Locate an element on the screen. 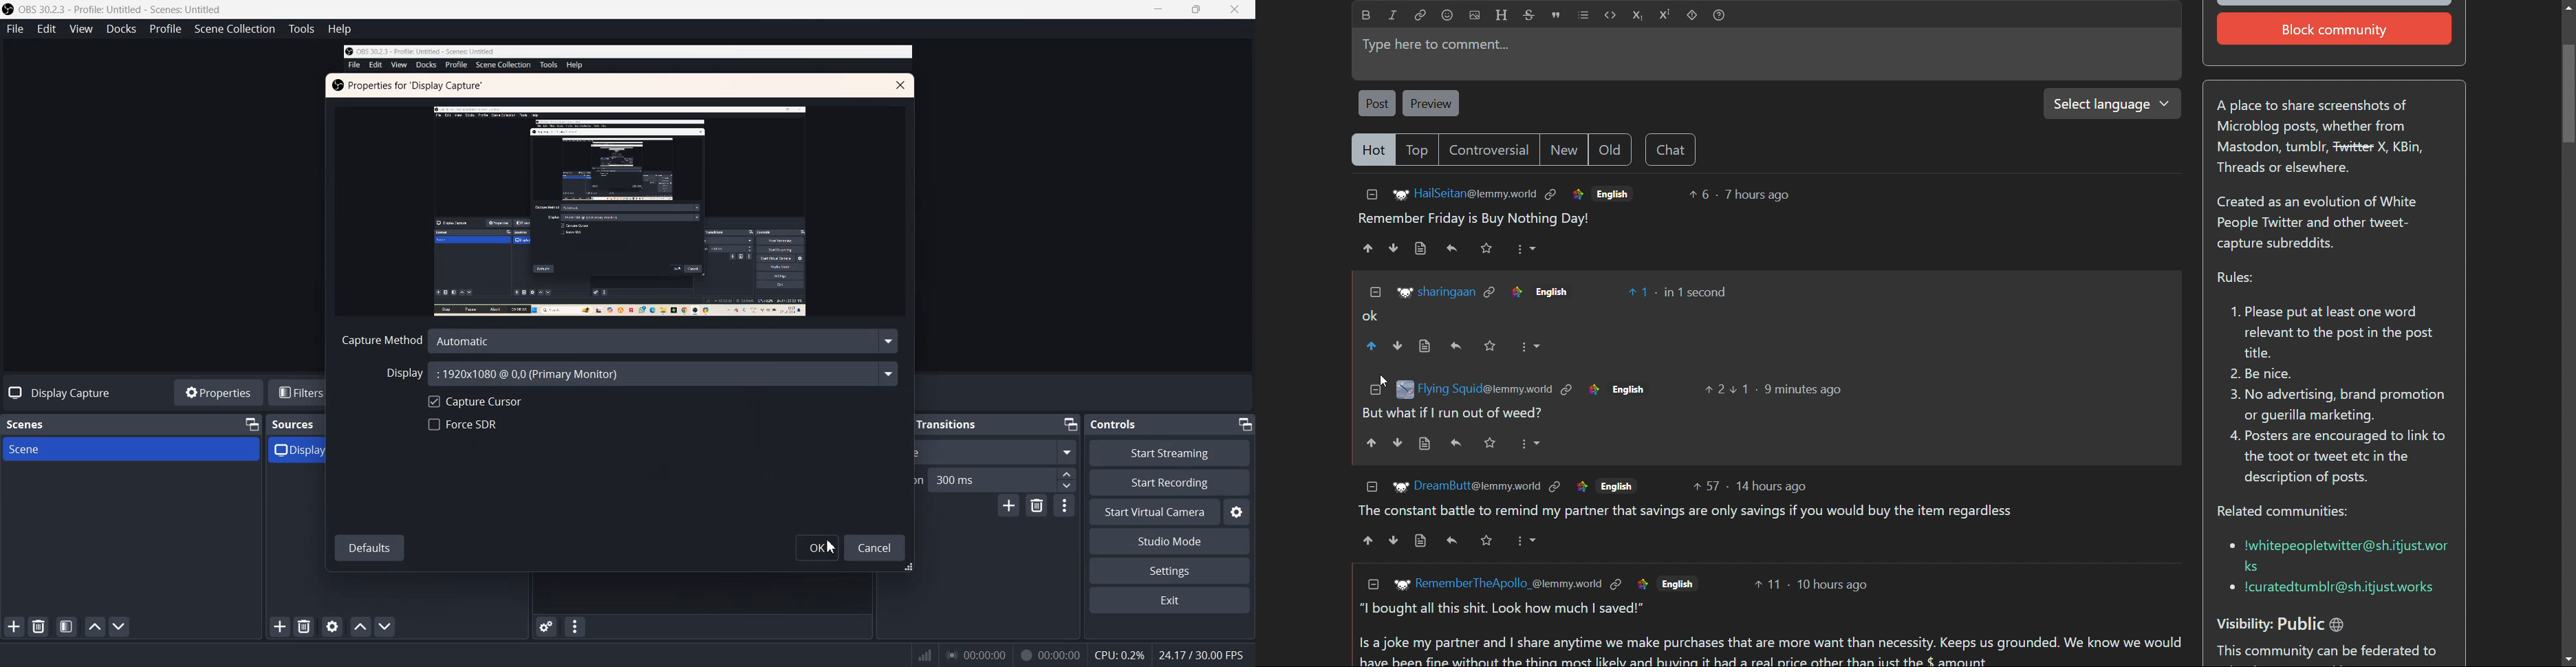 The image size is (2576, 672). Scene Transitions is located at coordinates (931, 424).